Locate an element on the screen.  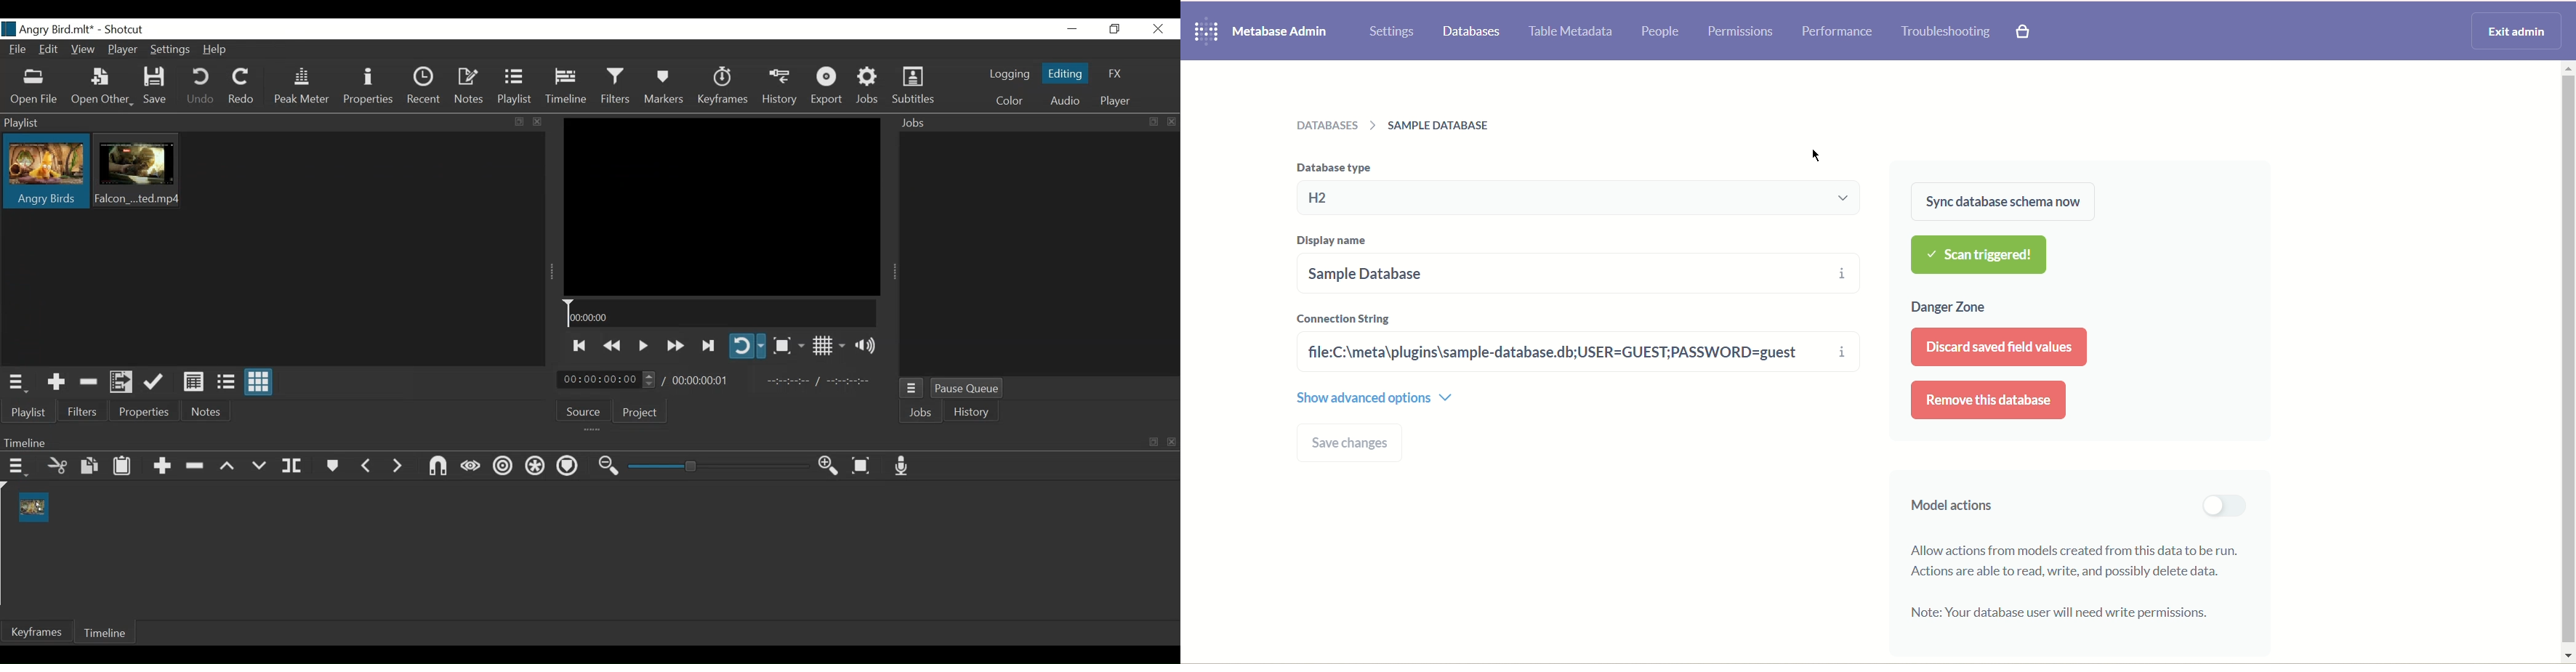
Ripple is located at coordinates (503, 466).